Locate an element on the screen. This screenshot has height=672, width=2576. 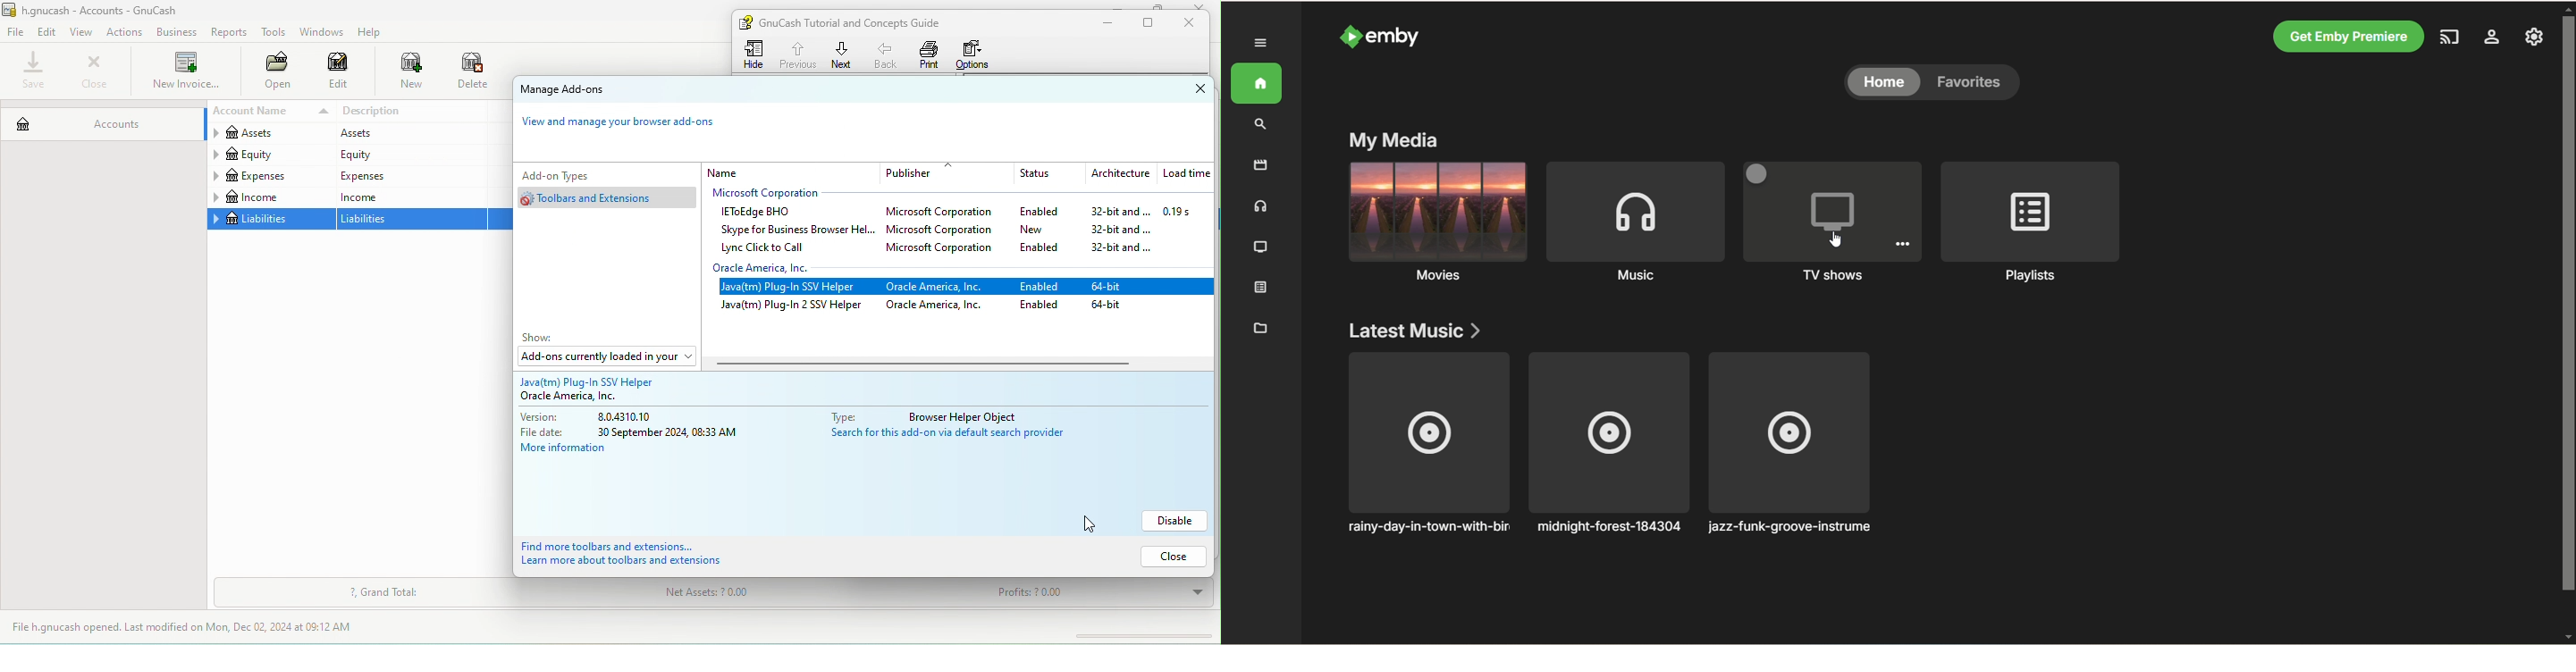
minimize is located at coordinates (1122, 4).